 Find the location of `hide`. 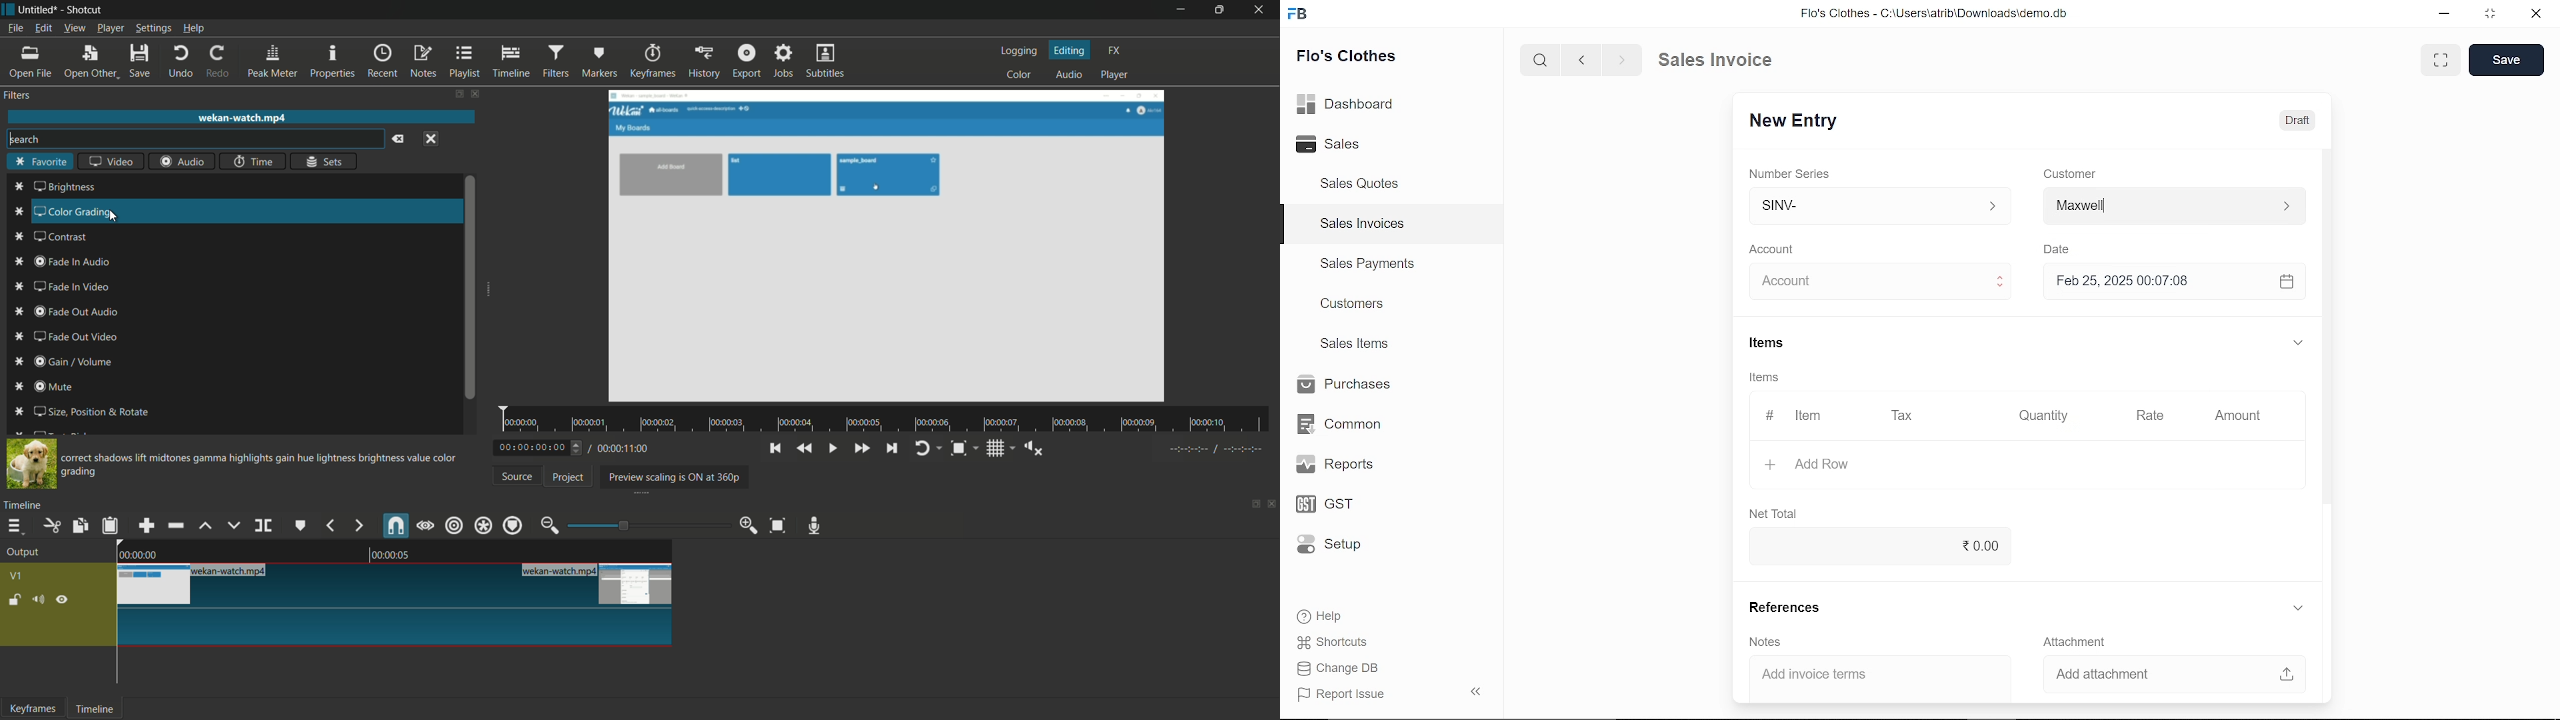

hide is located at coordinates (63, 601).